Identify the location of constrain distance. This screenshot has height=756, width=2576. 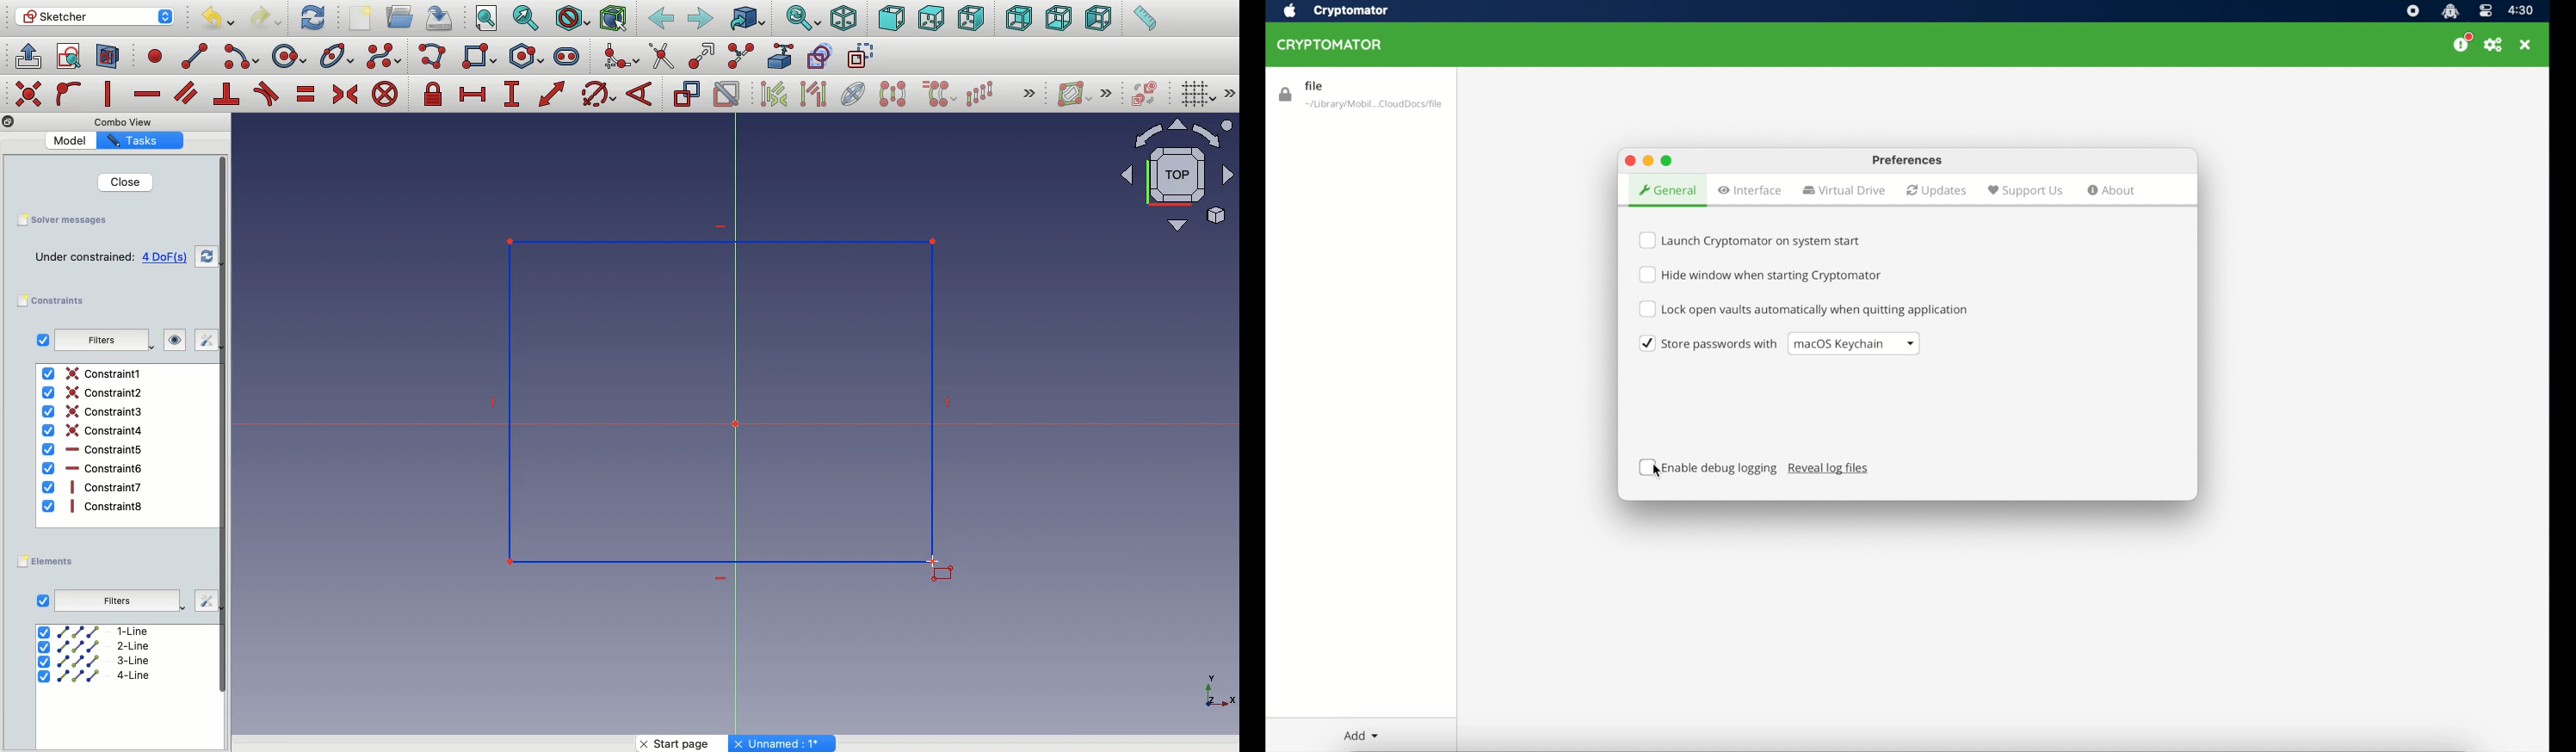
(553, 94).